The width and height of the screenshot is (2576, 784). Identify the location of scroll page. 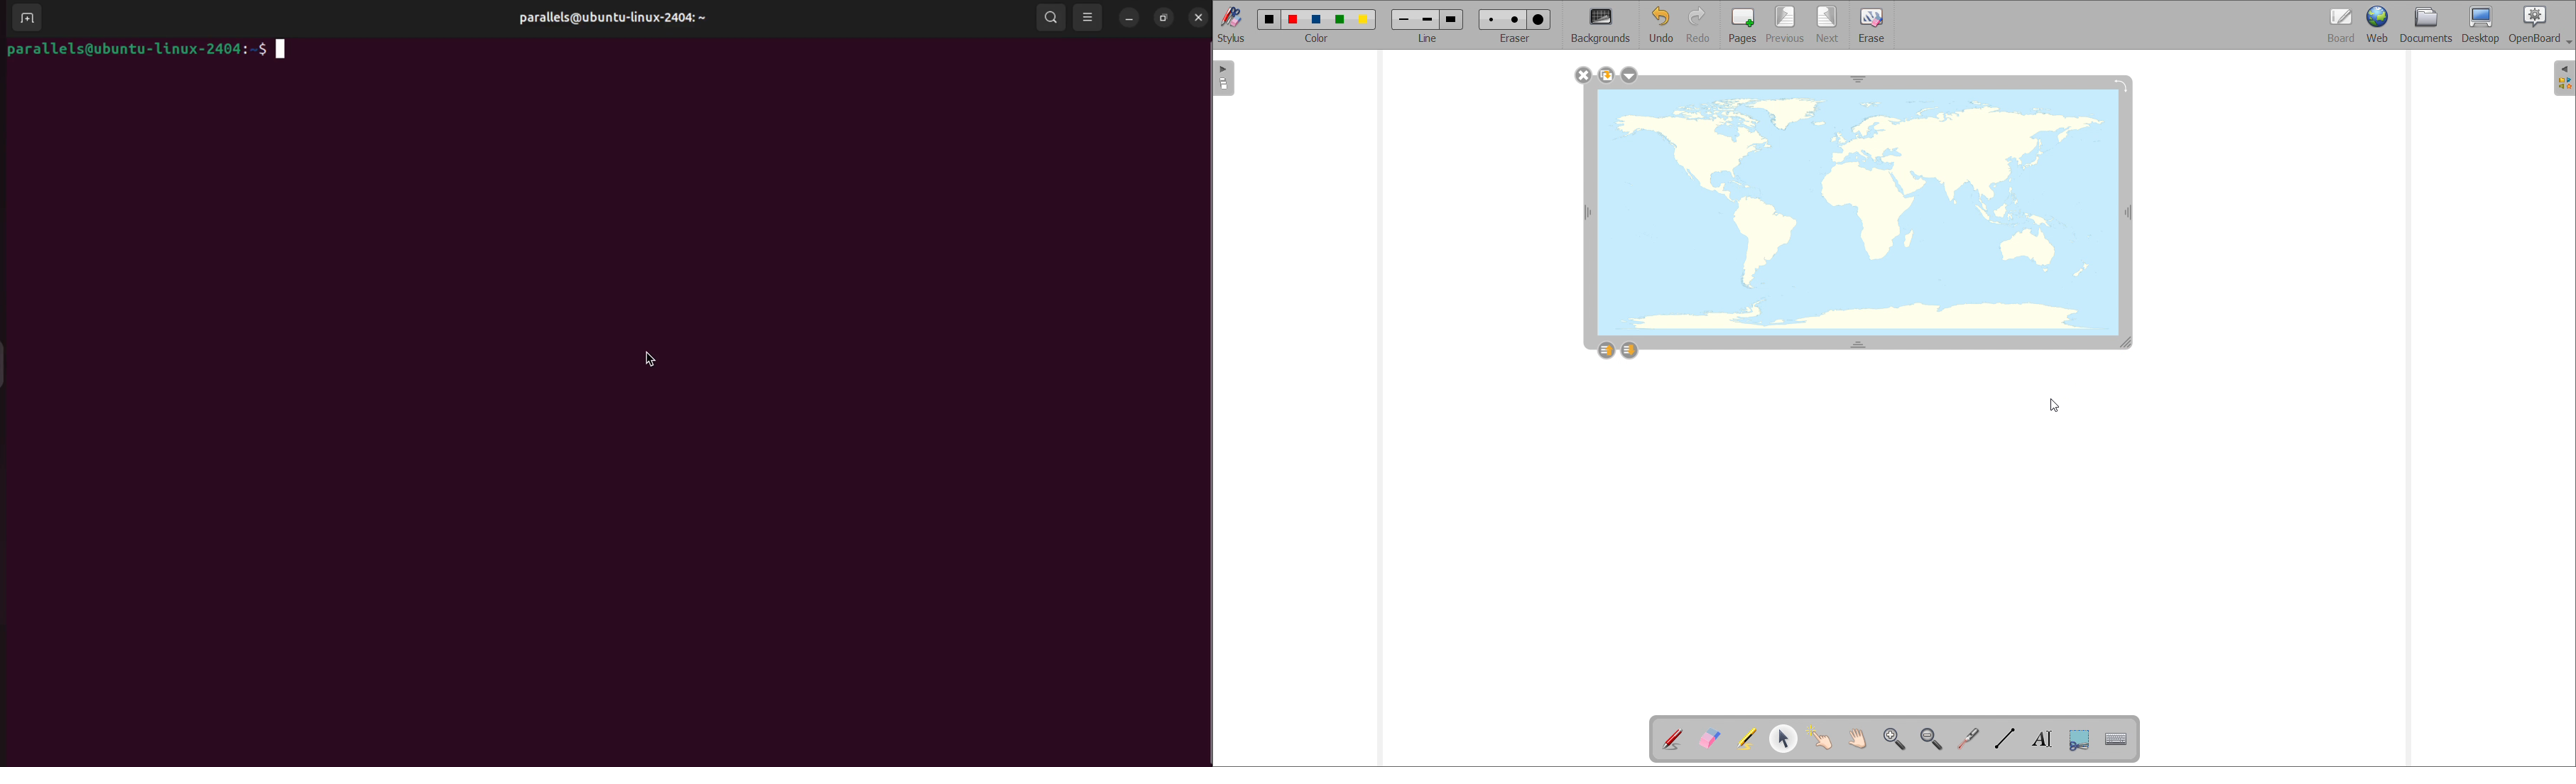
(1858, 738).